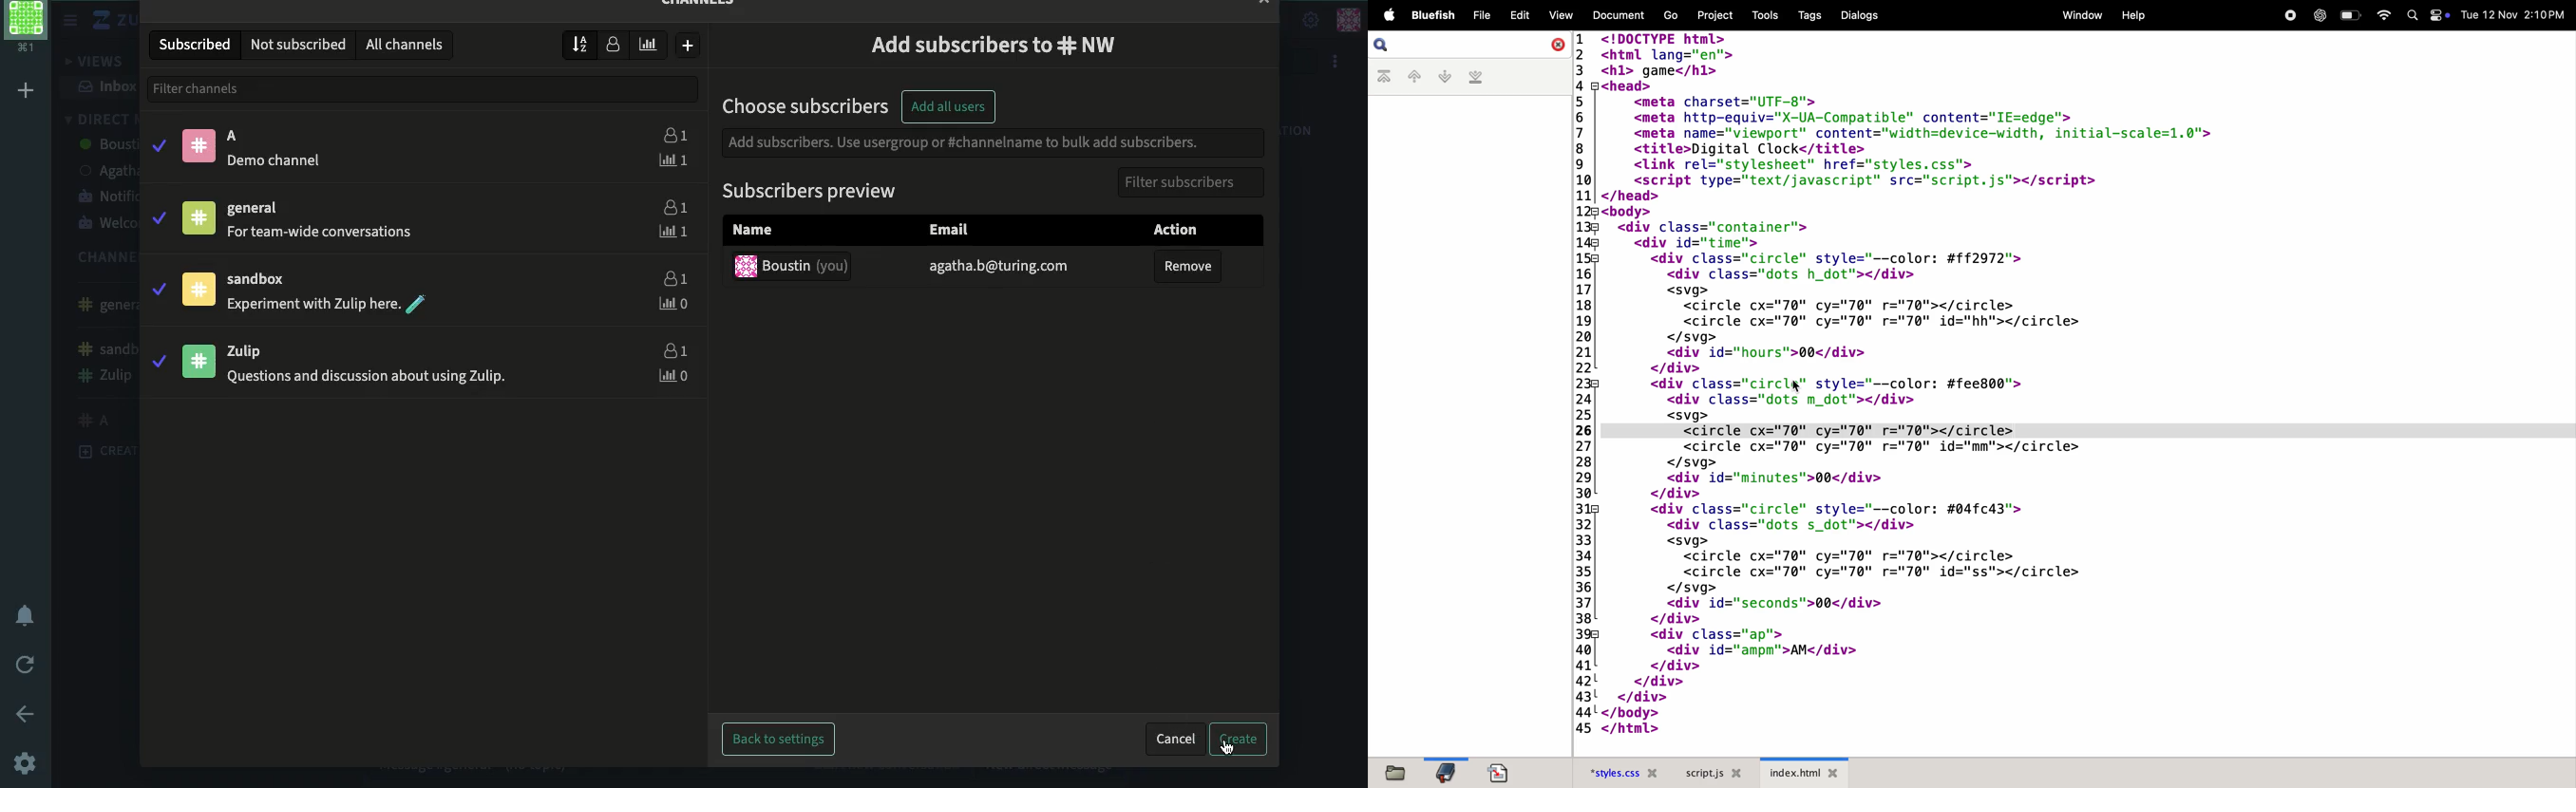 Image resolution: width=2576 pixels, height=812 pixels. What do you see at coordinates (26, 762) in the screenshot?
I see `settings` at bounding box center [26, 762].